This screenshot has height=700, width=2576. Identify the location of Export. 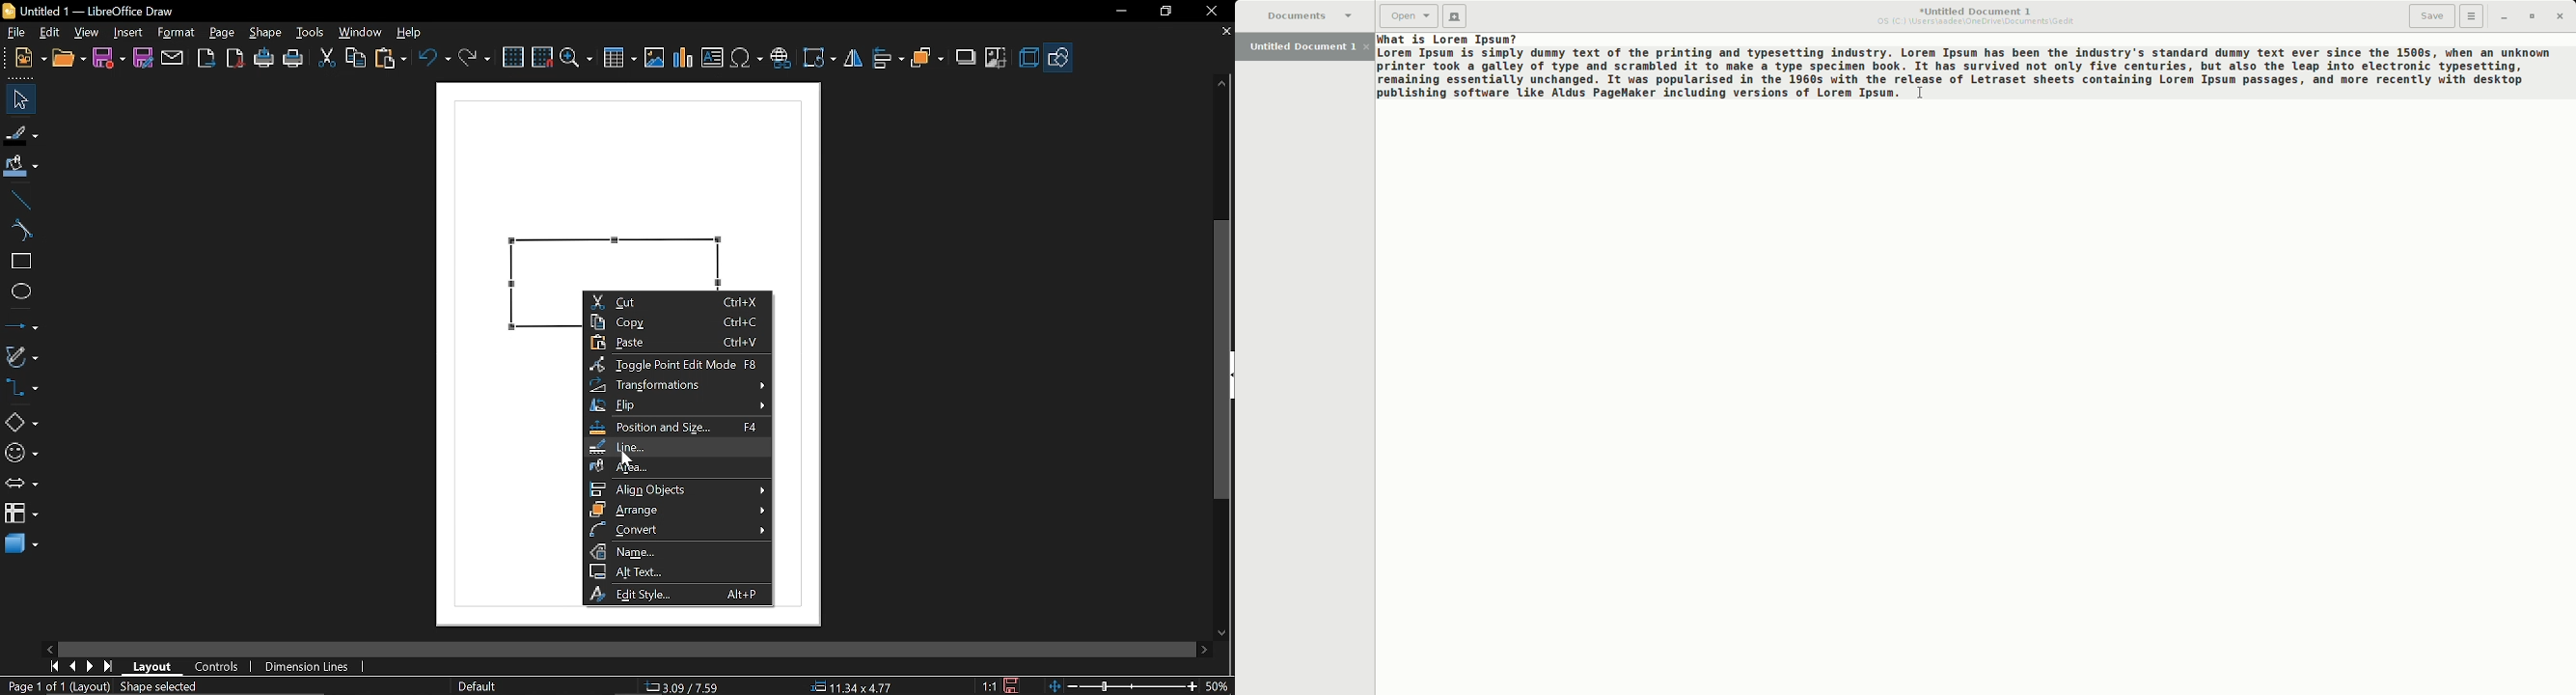
(206, 58).